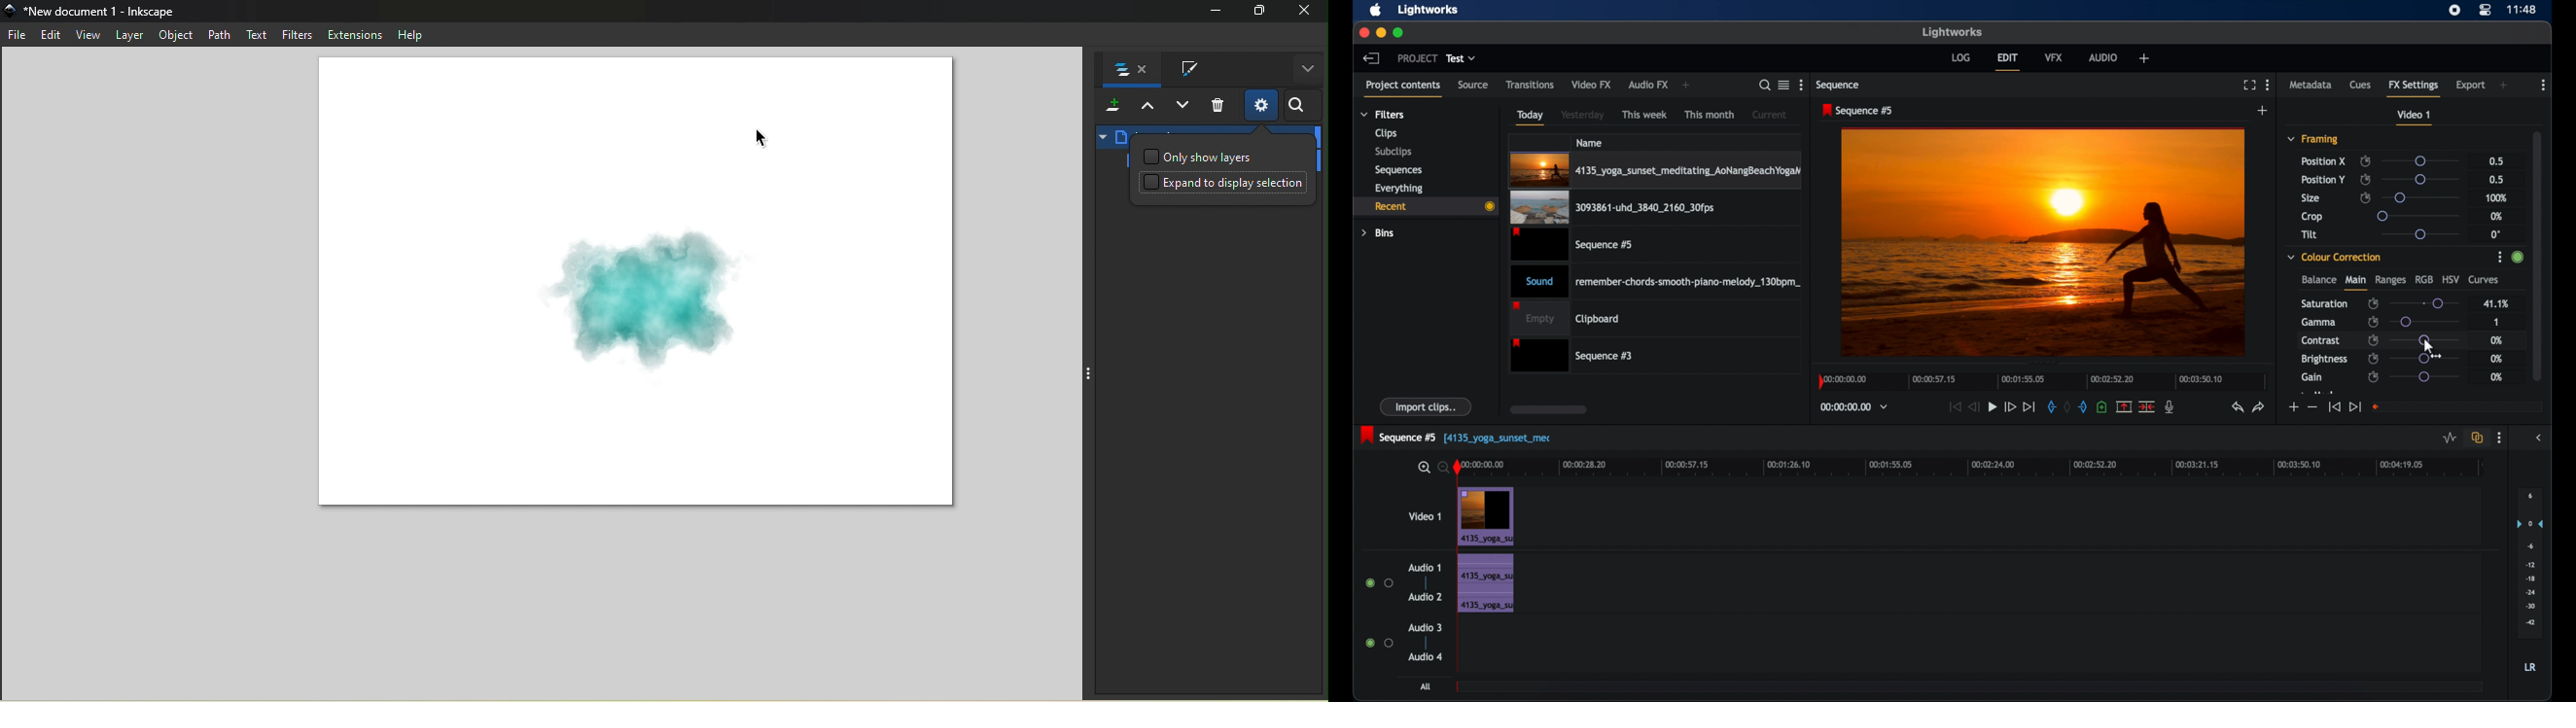  Describe the element at coordinates (2495, 341) in the screenshot. I see `0%` at that location.